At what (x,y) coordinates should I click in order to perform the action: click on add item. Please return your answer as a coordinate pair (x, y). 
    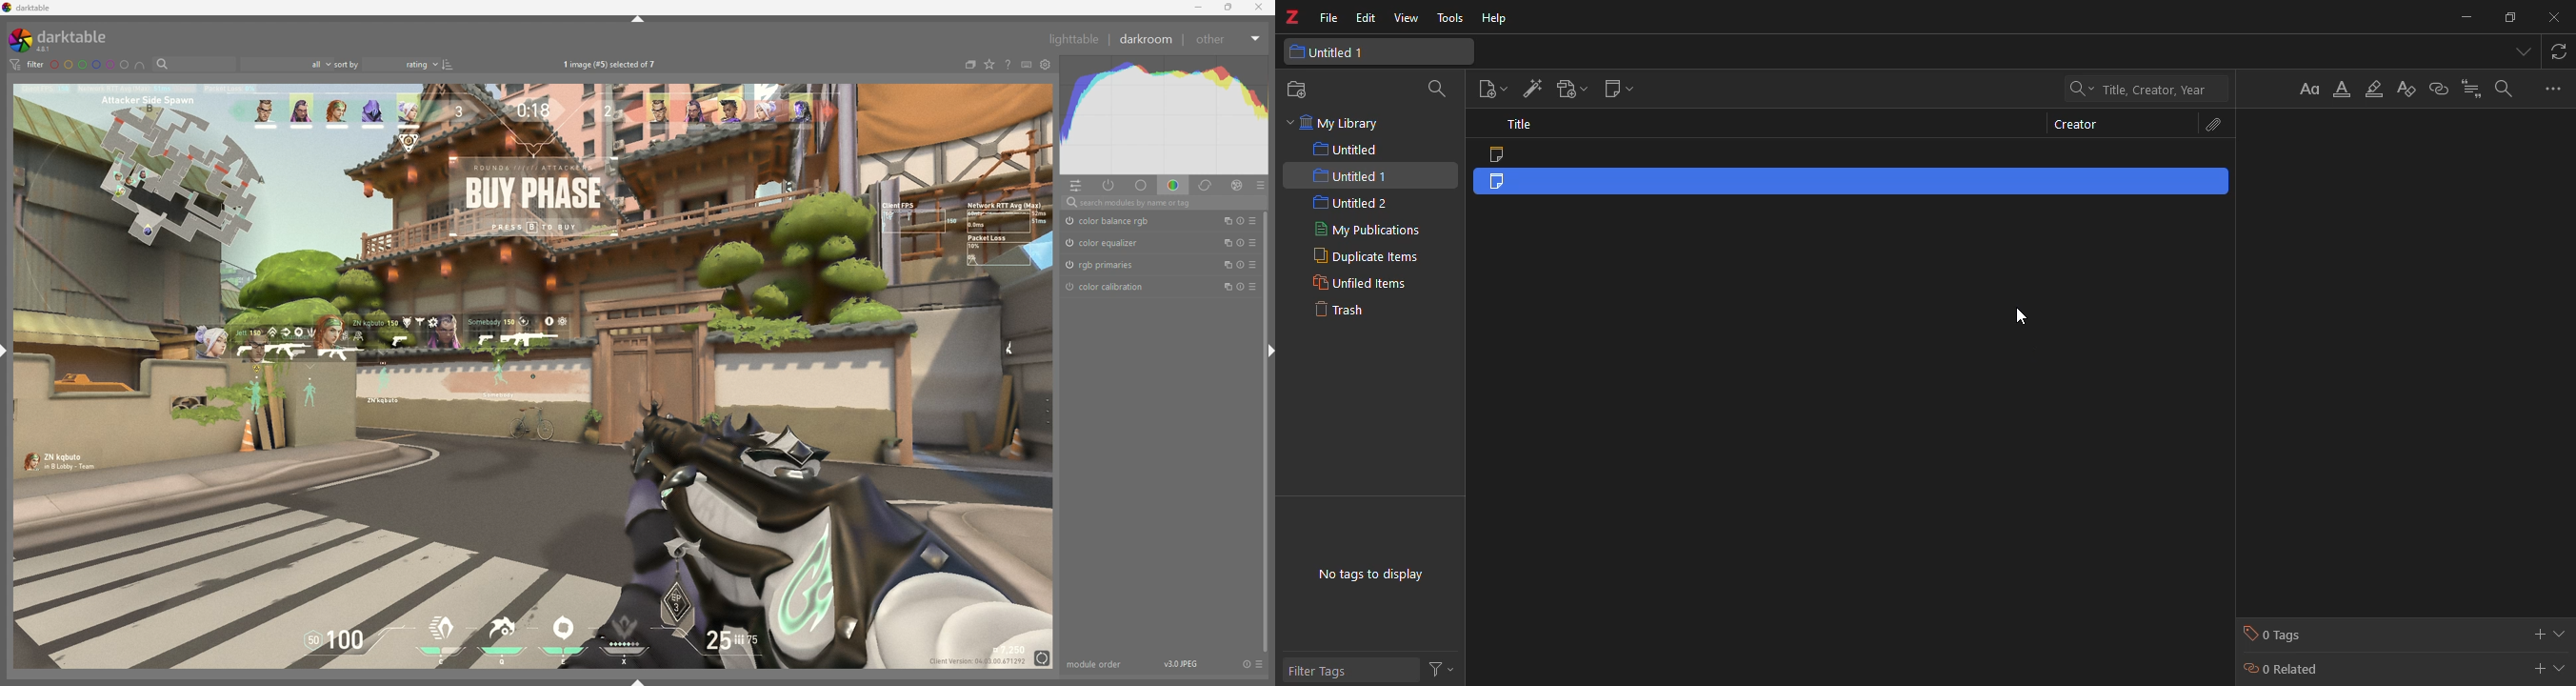
    Looking at the image, I should click on (1528, 89).